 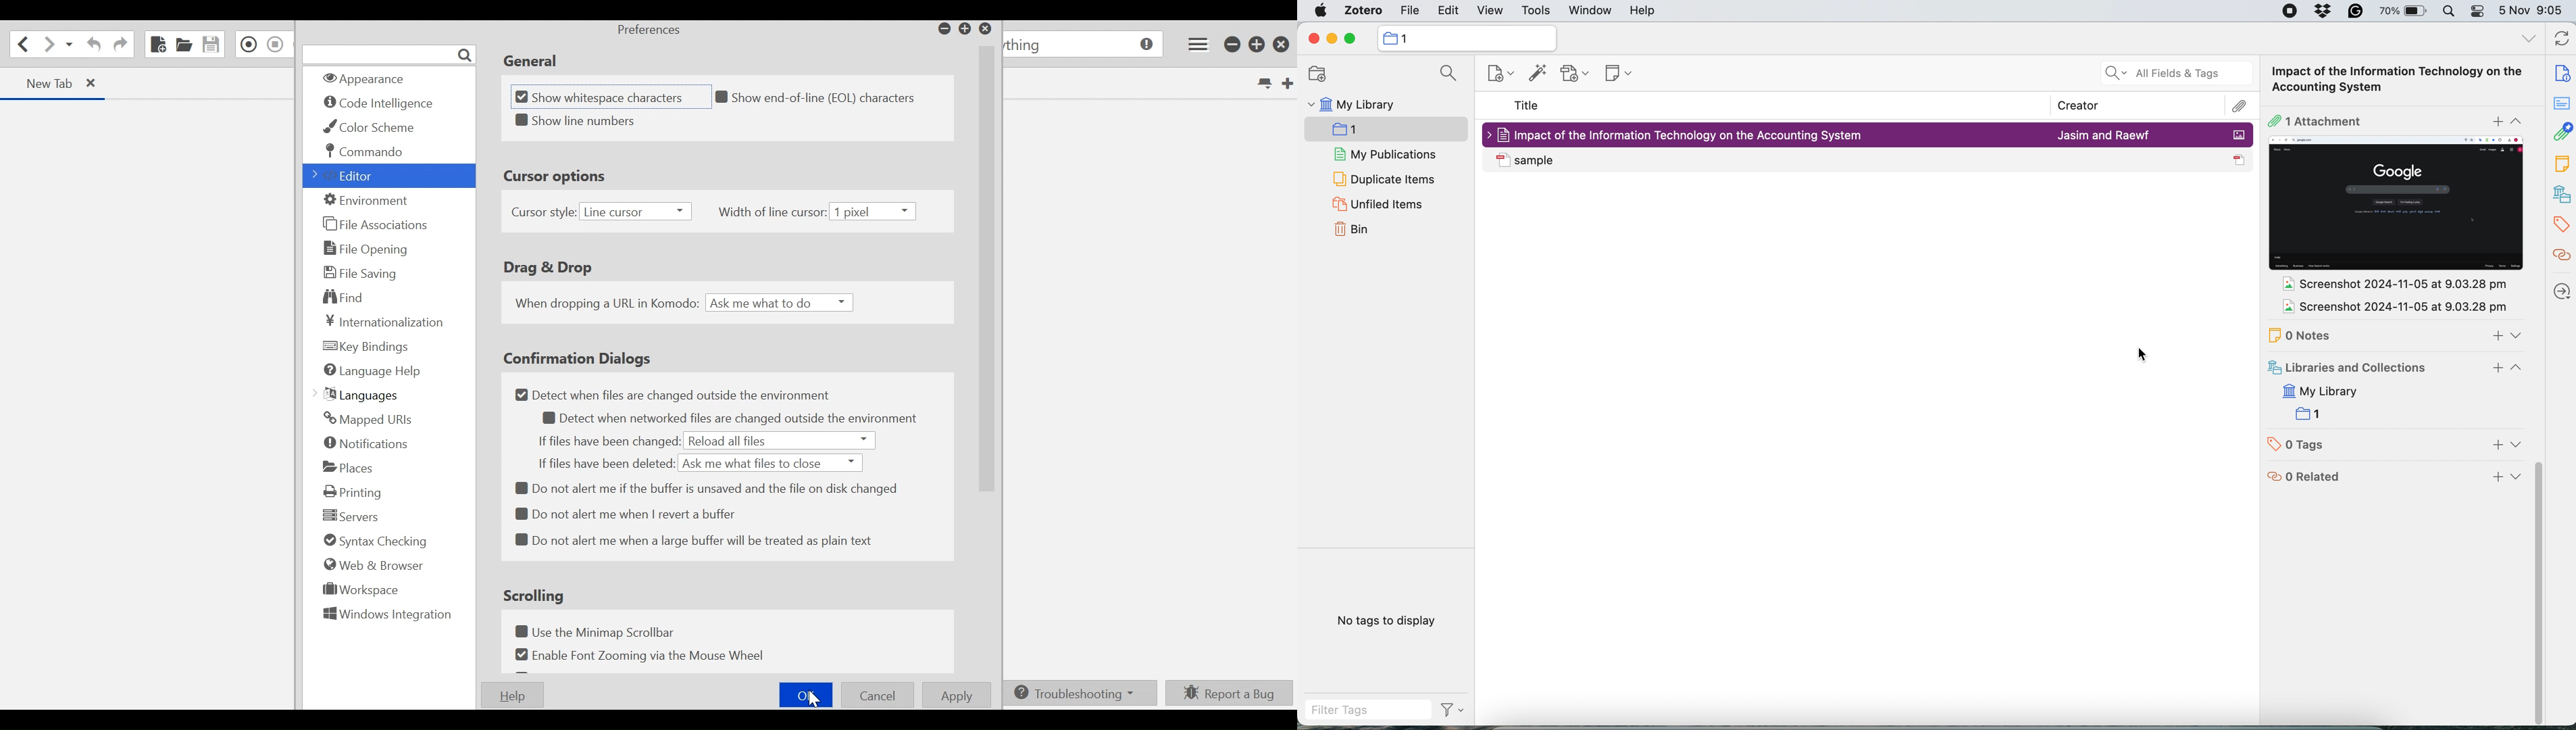 What do you see at coordinates (248, 45) in the screenshot?
I see `Recording in Macro` at bounding box center [248, 45].